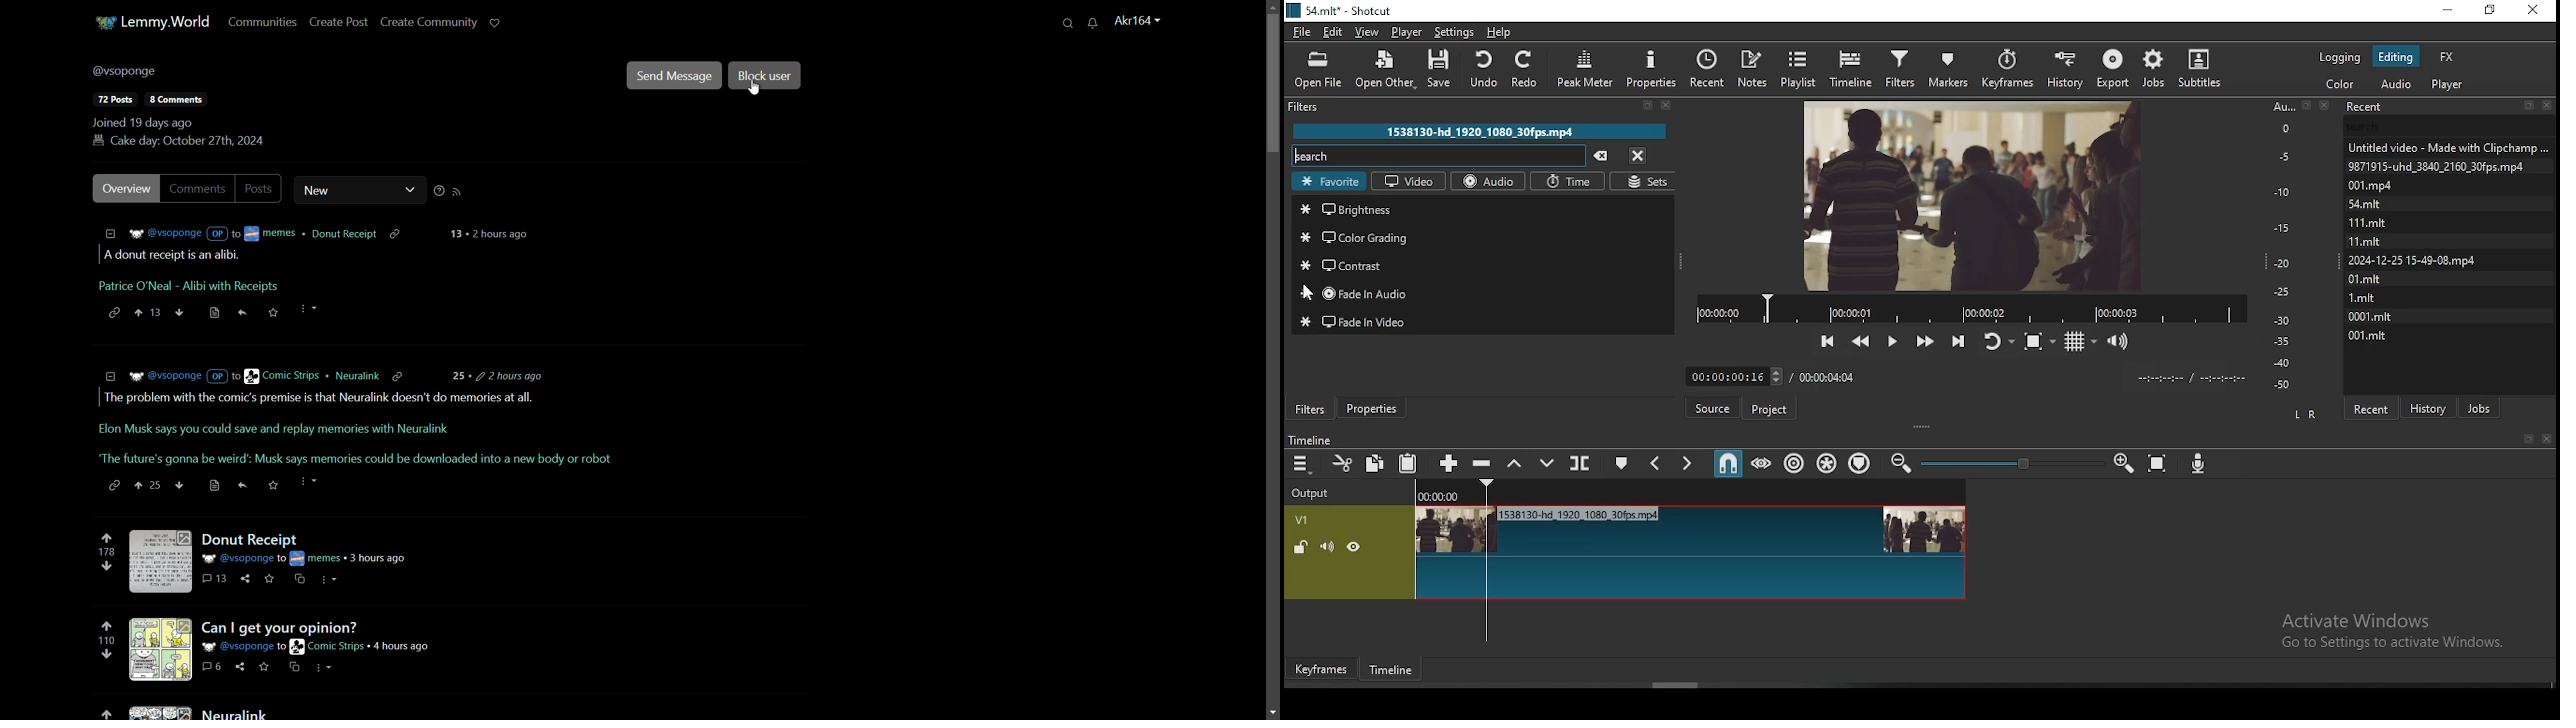  I want to click on history, so click(2431, 406).